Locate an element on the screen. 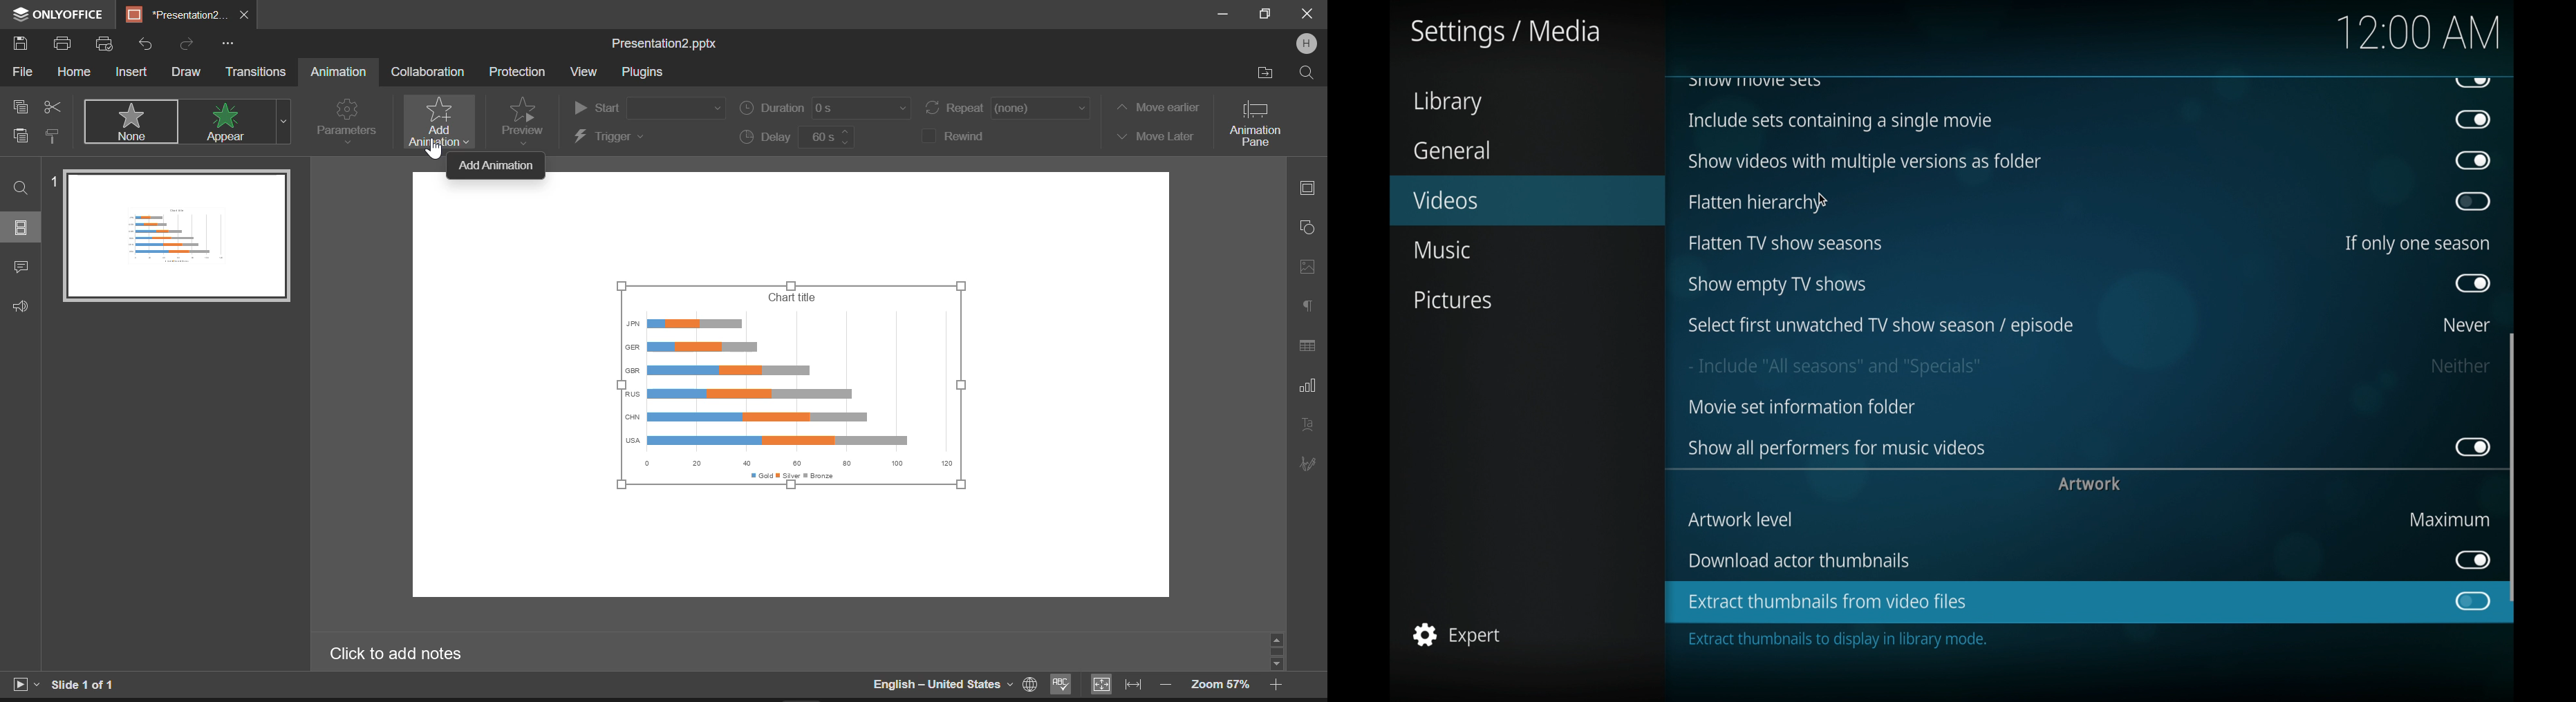 This screenshot has width=2576, height=728. Slide 1 is located at coordinates (171, 235).